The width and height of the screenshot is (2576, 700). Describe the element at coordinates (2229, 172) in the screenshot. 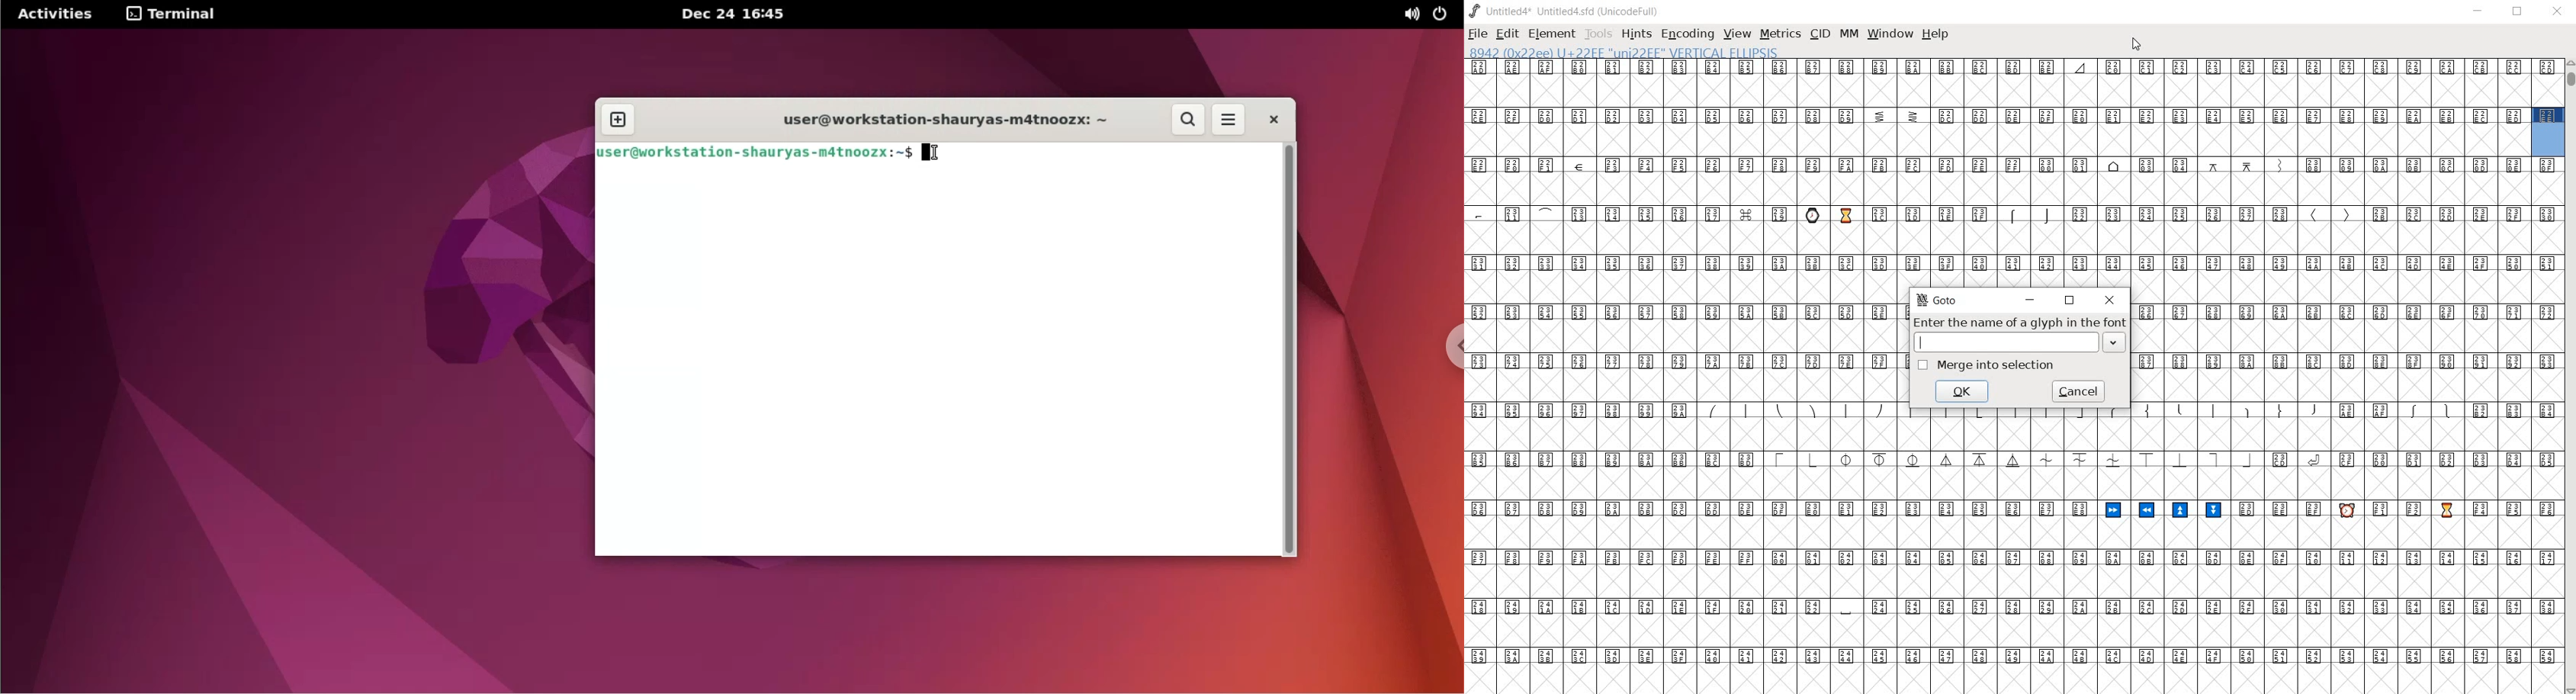

I see `glyph characters` at that location.